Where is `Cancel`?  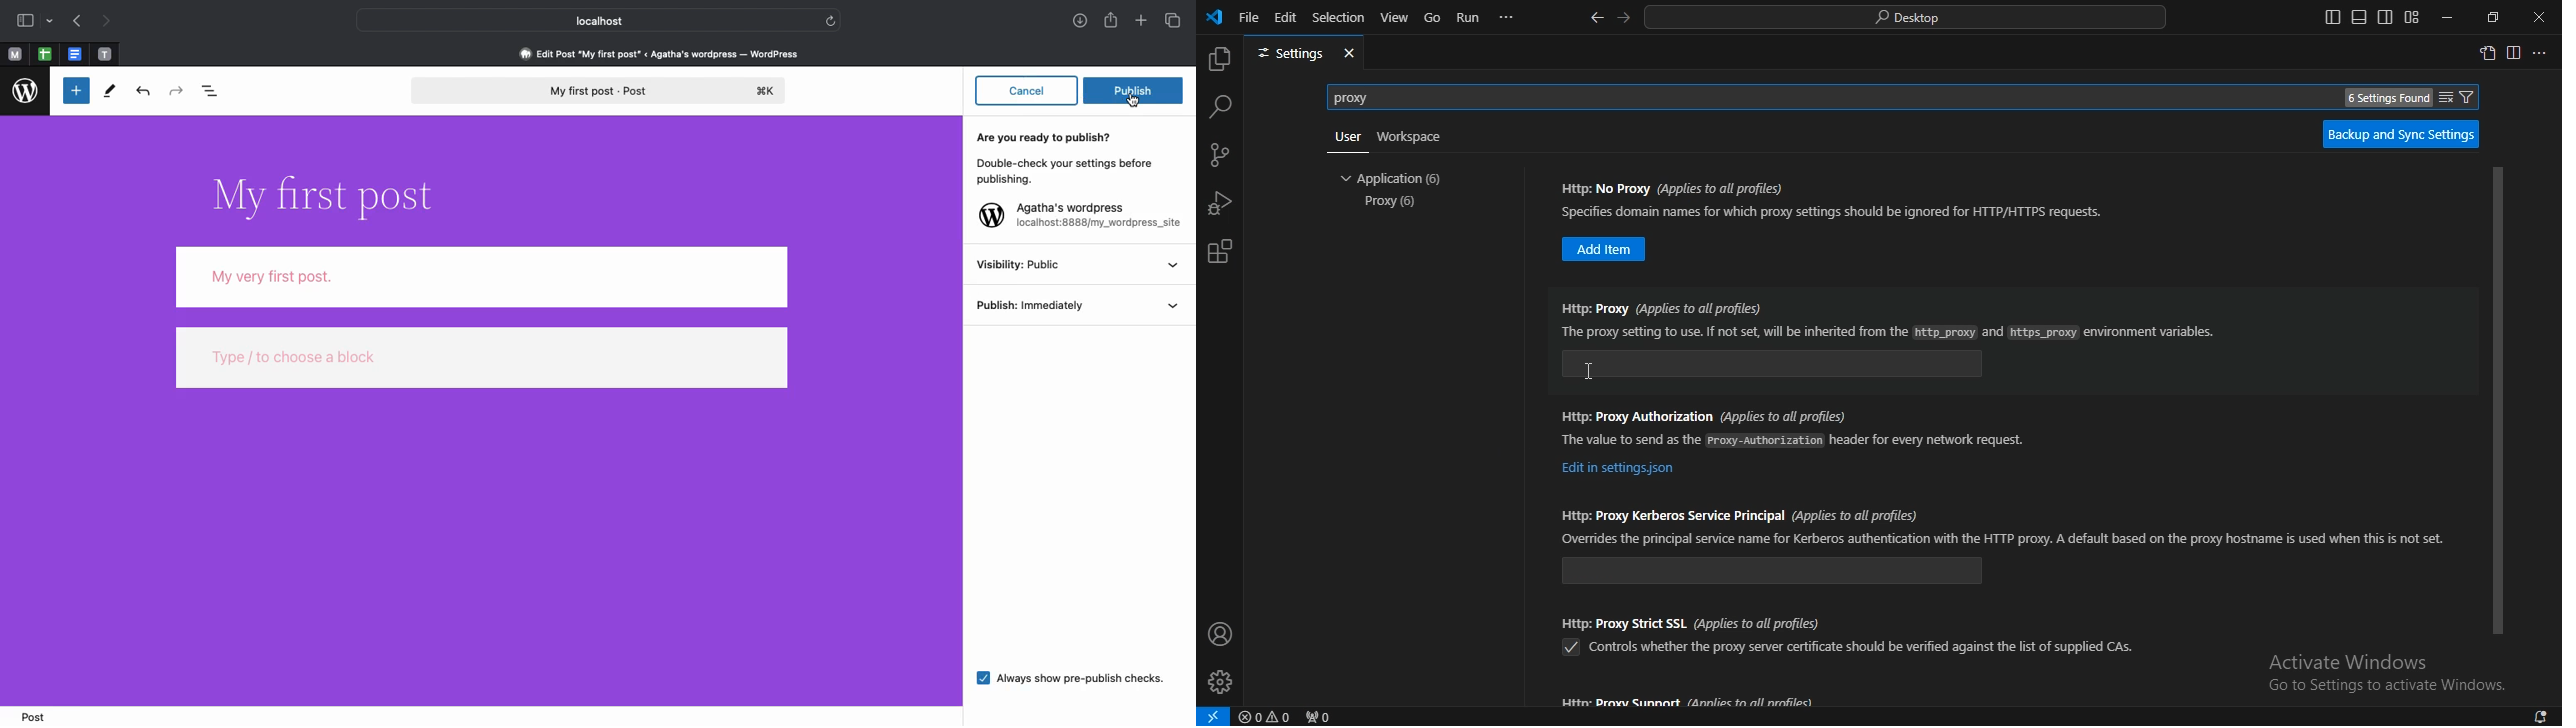 Cancel is located at coordinates (1026, 90).